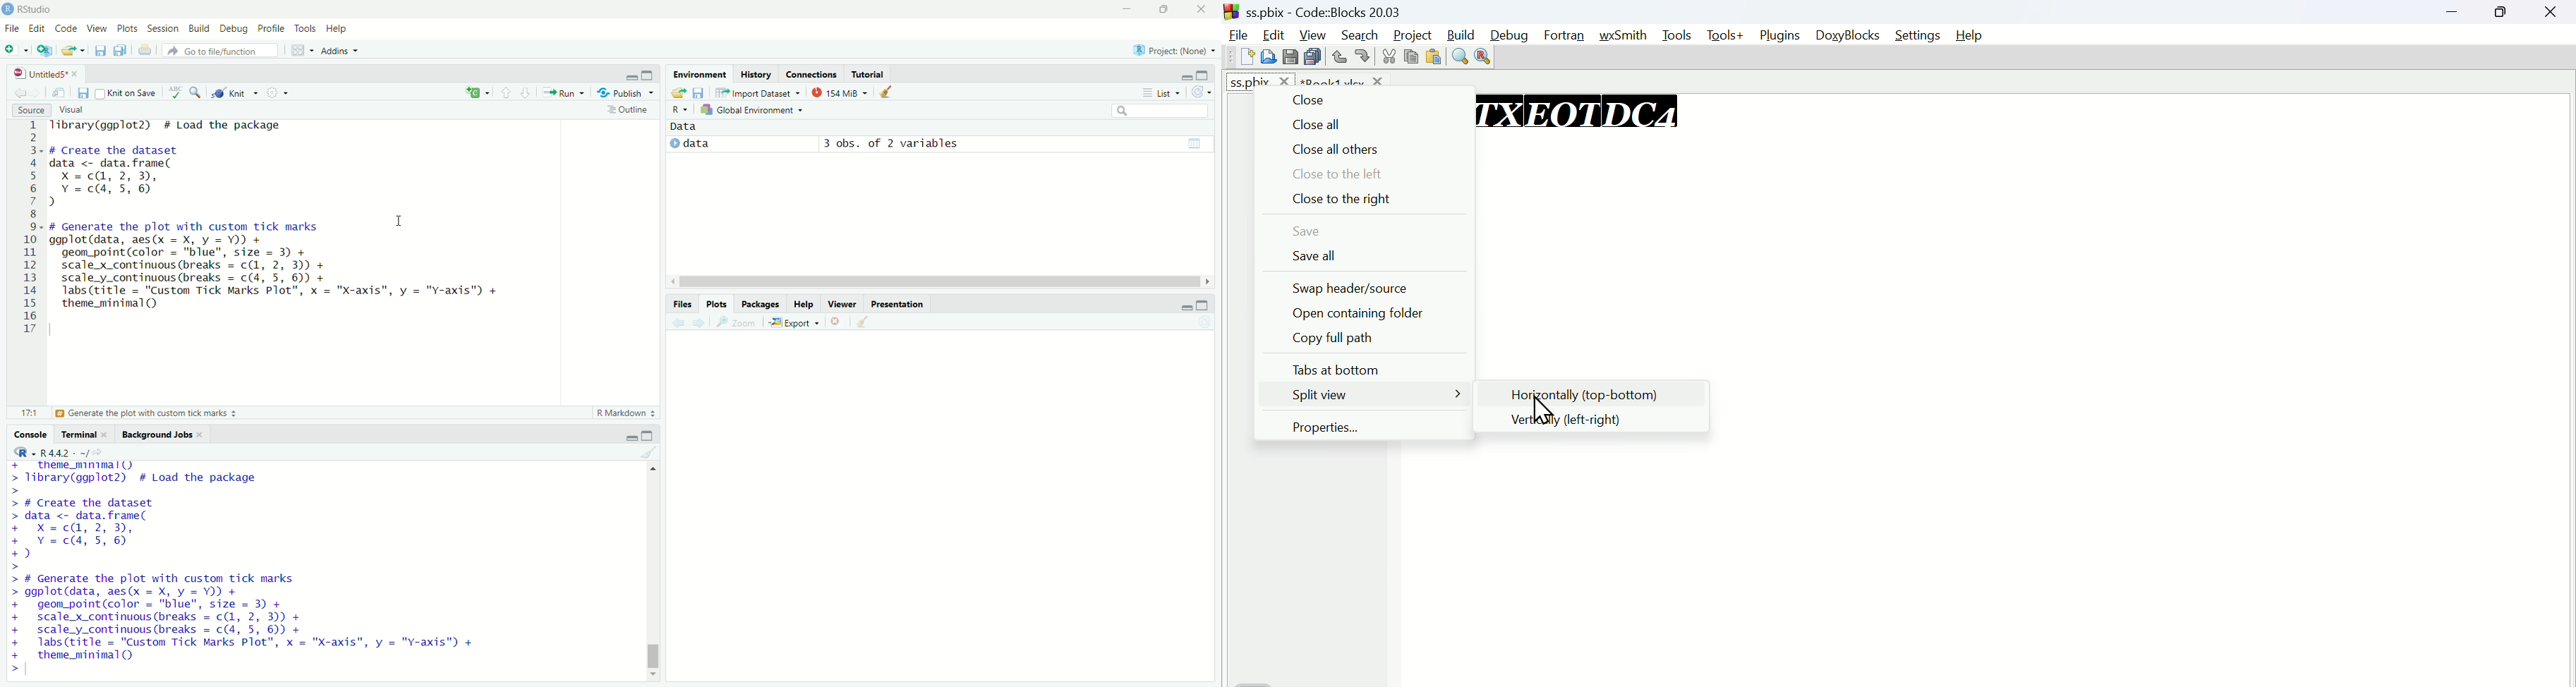  Describe the element at coordinates (235, 93) in the screenshot. I see `knit` at that location.